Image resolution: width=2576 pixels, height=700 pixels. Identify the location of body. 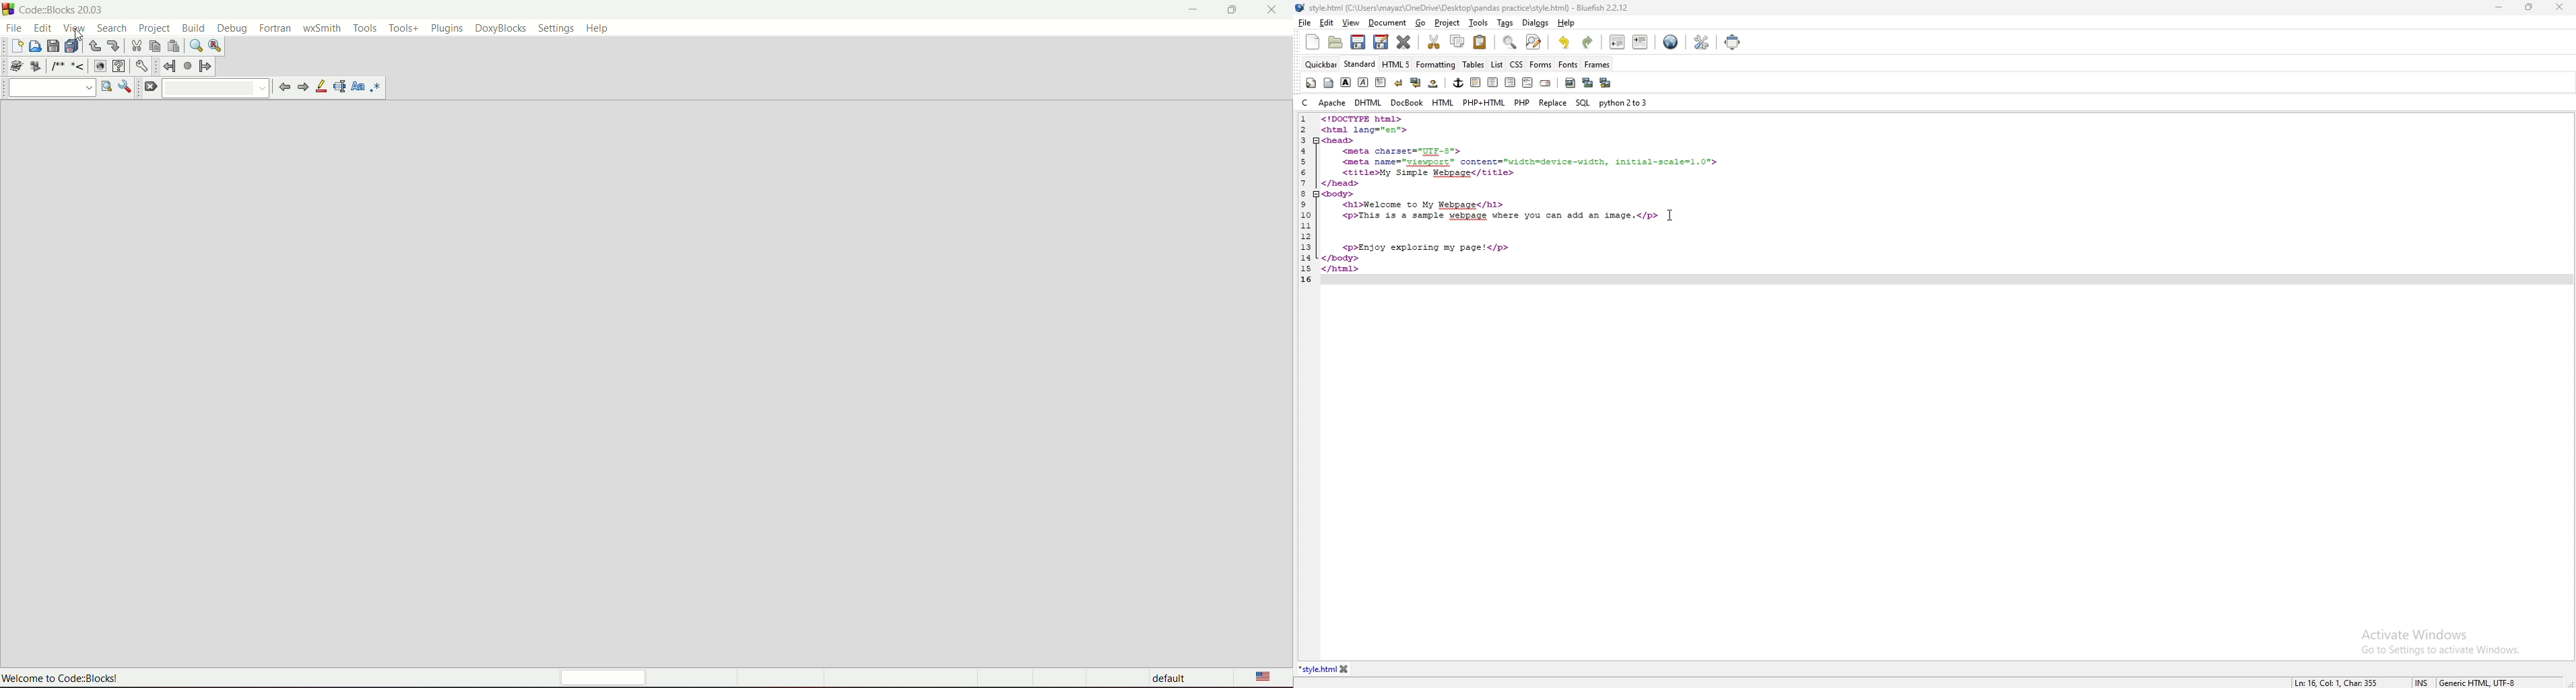
(1328, 83).